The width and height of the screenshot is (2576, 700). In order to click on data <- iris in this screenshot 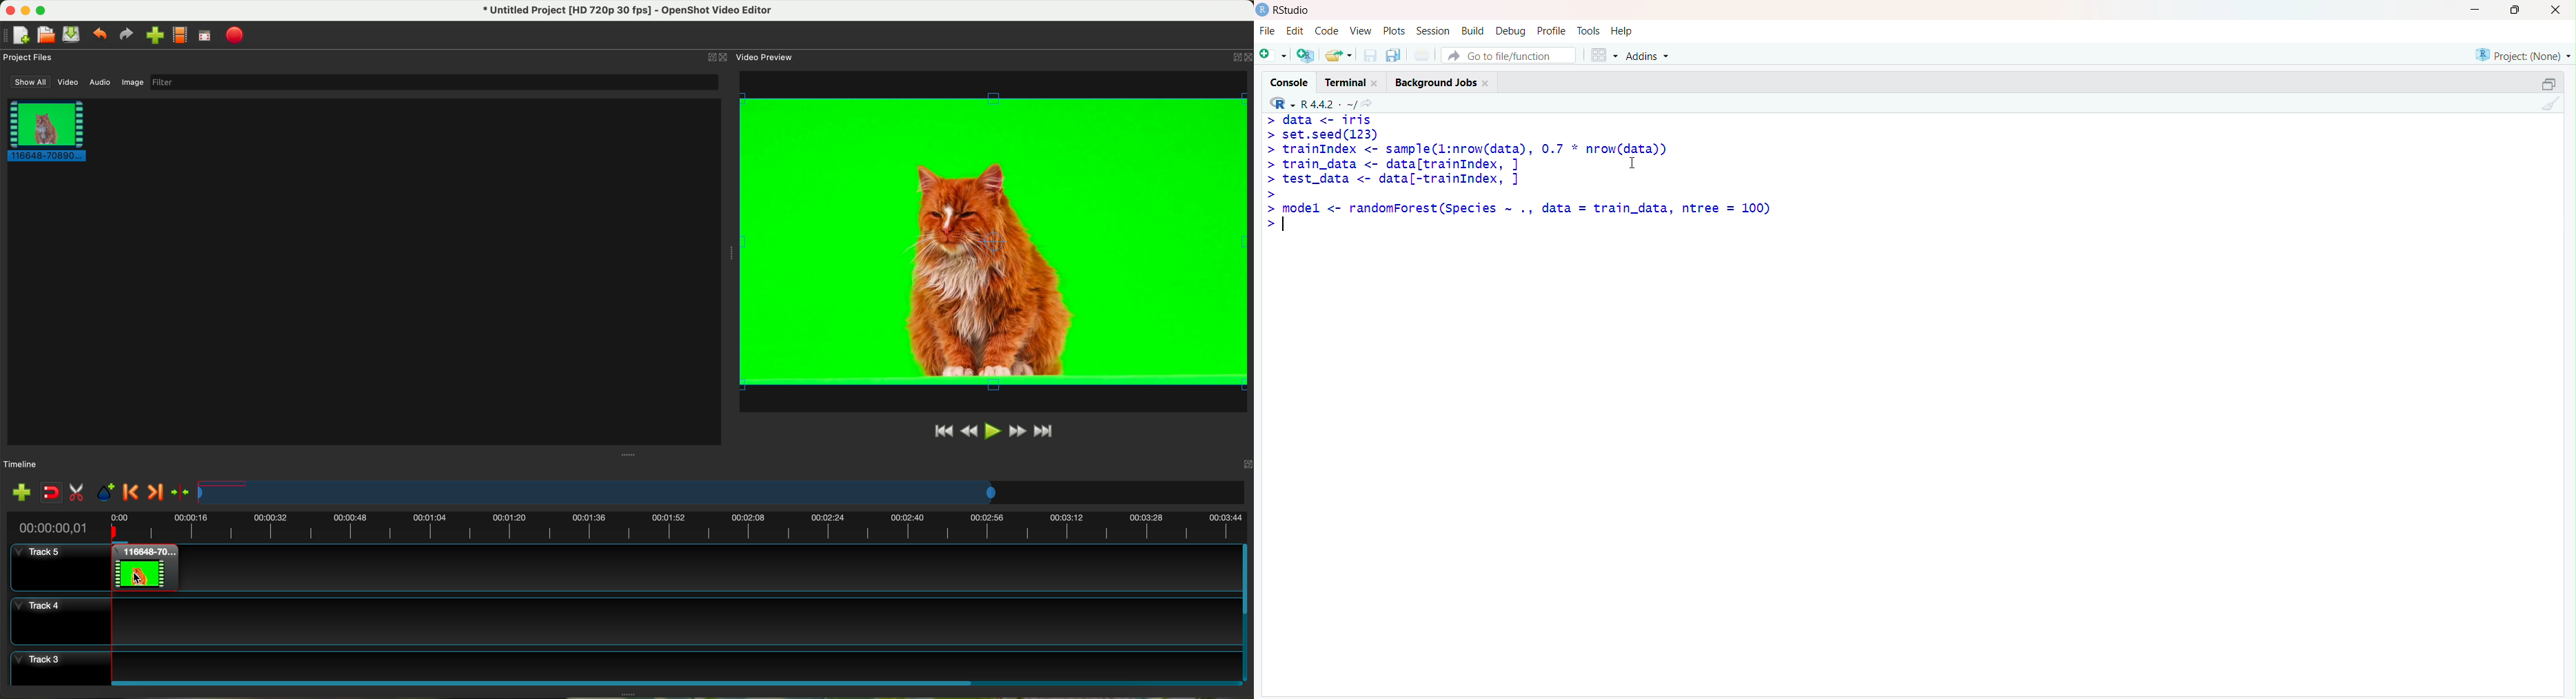, I will do `click(1328, 119)`.